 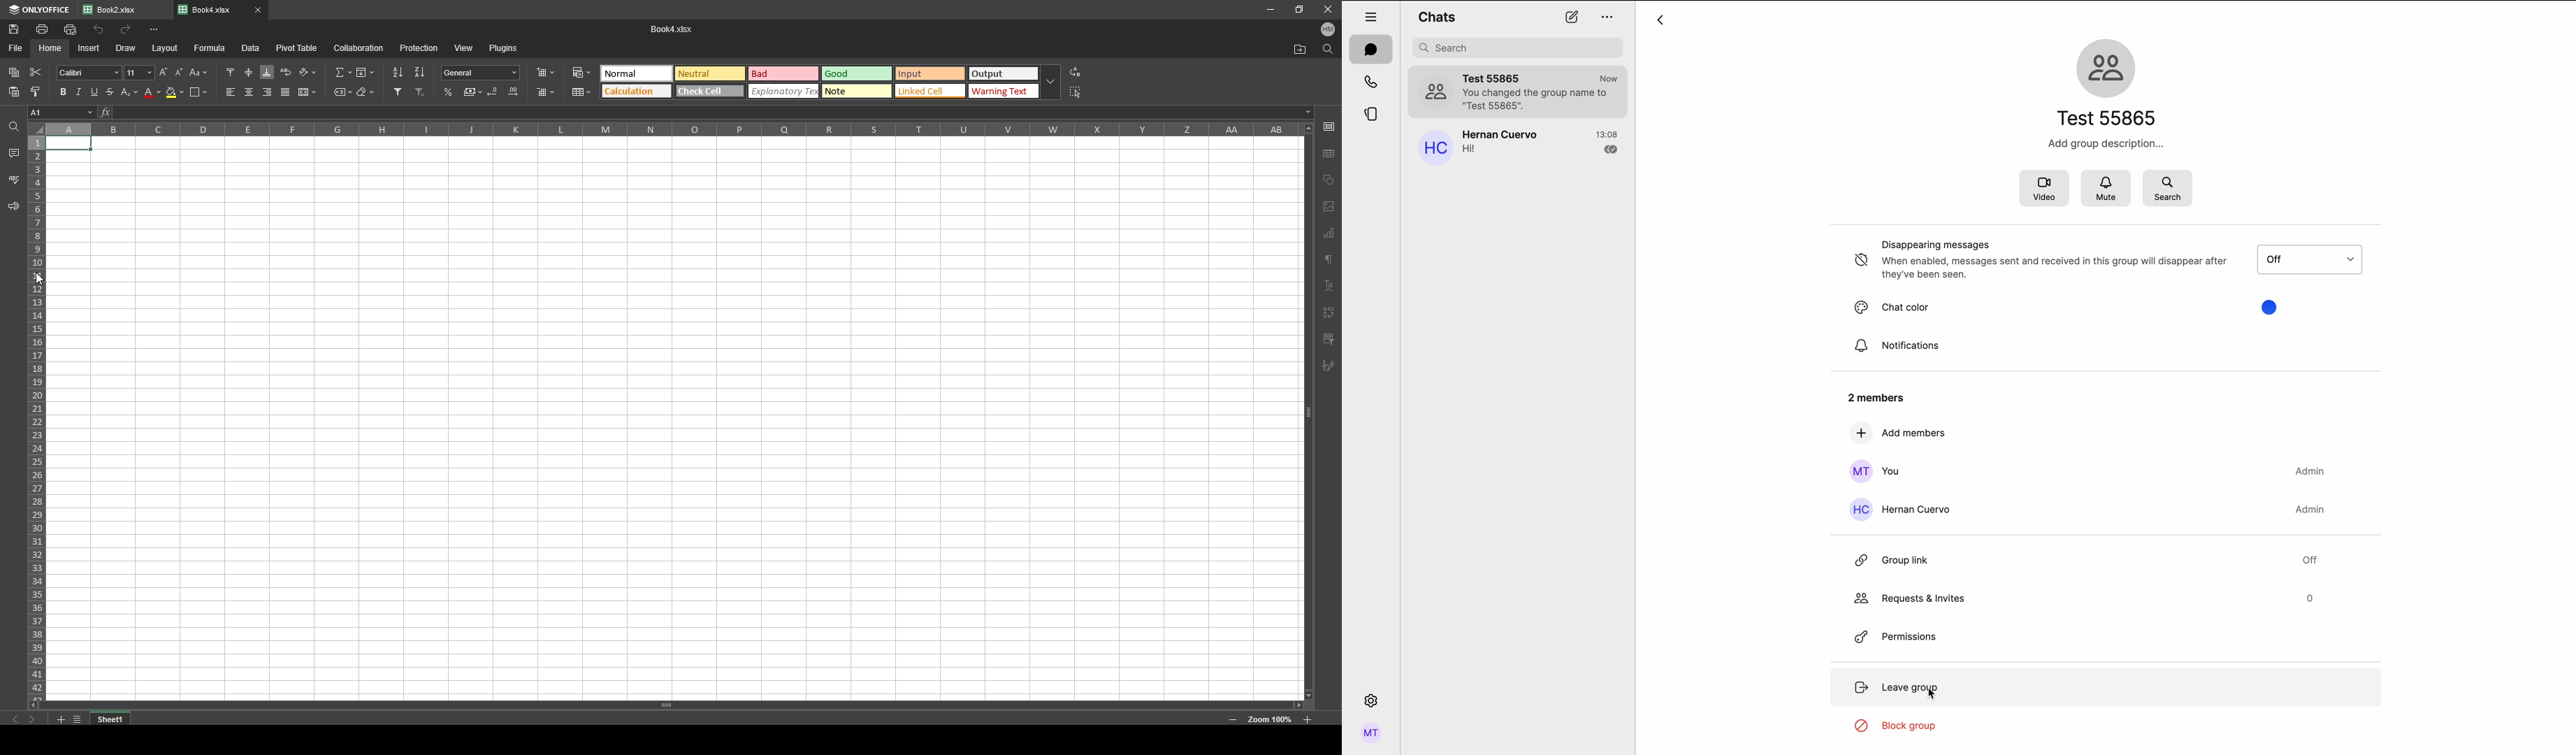 I want to click on Check cell, so click(x=710, y=90).